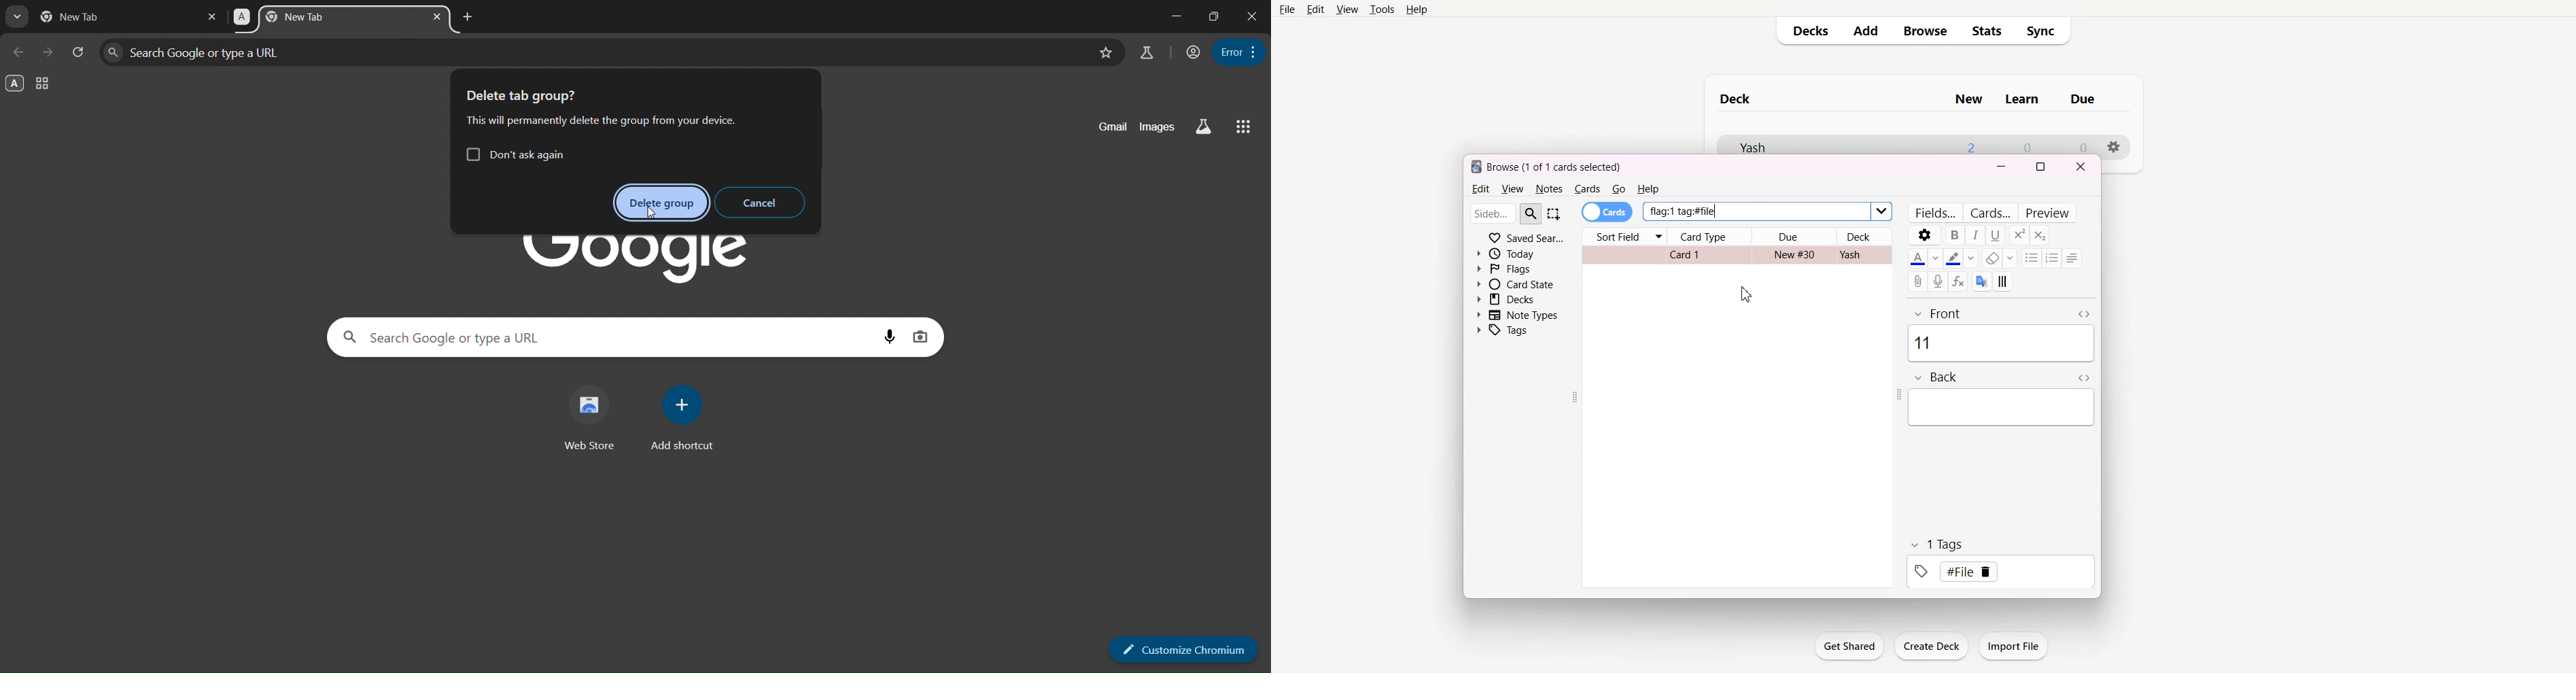 This screenshot has height=700, width=2576. What do you see at coordinates (2040, 165) in the screenshot?
I see `Maximize` at bounding box center [2040, 165].